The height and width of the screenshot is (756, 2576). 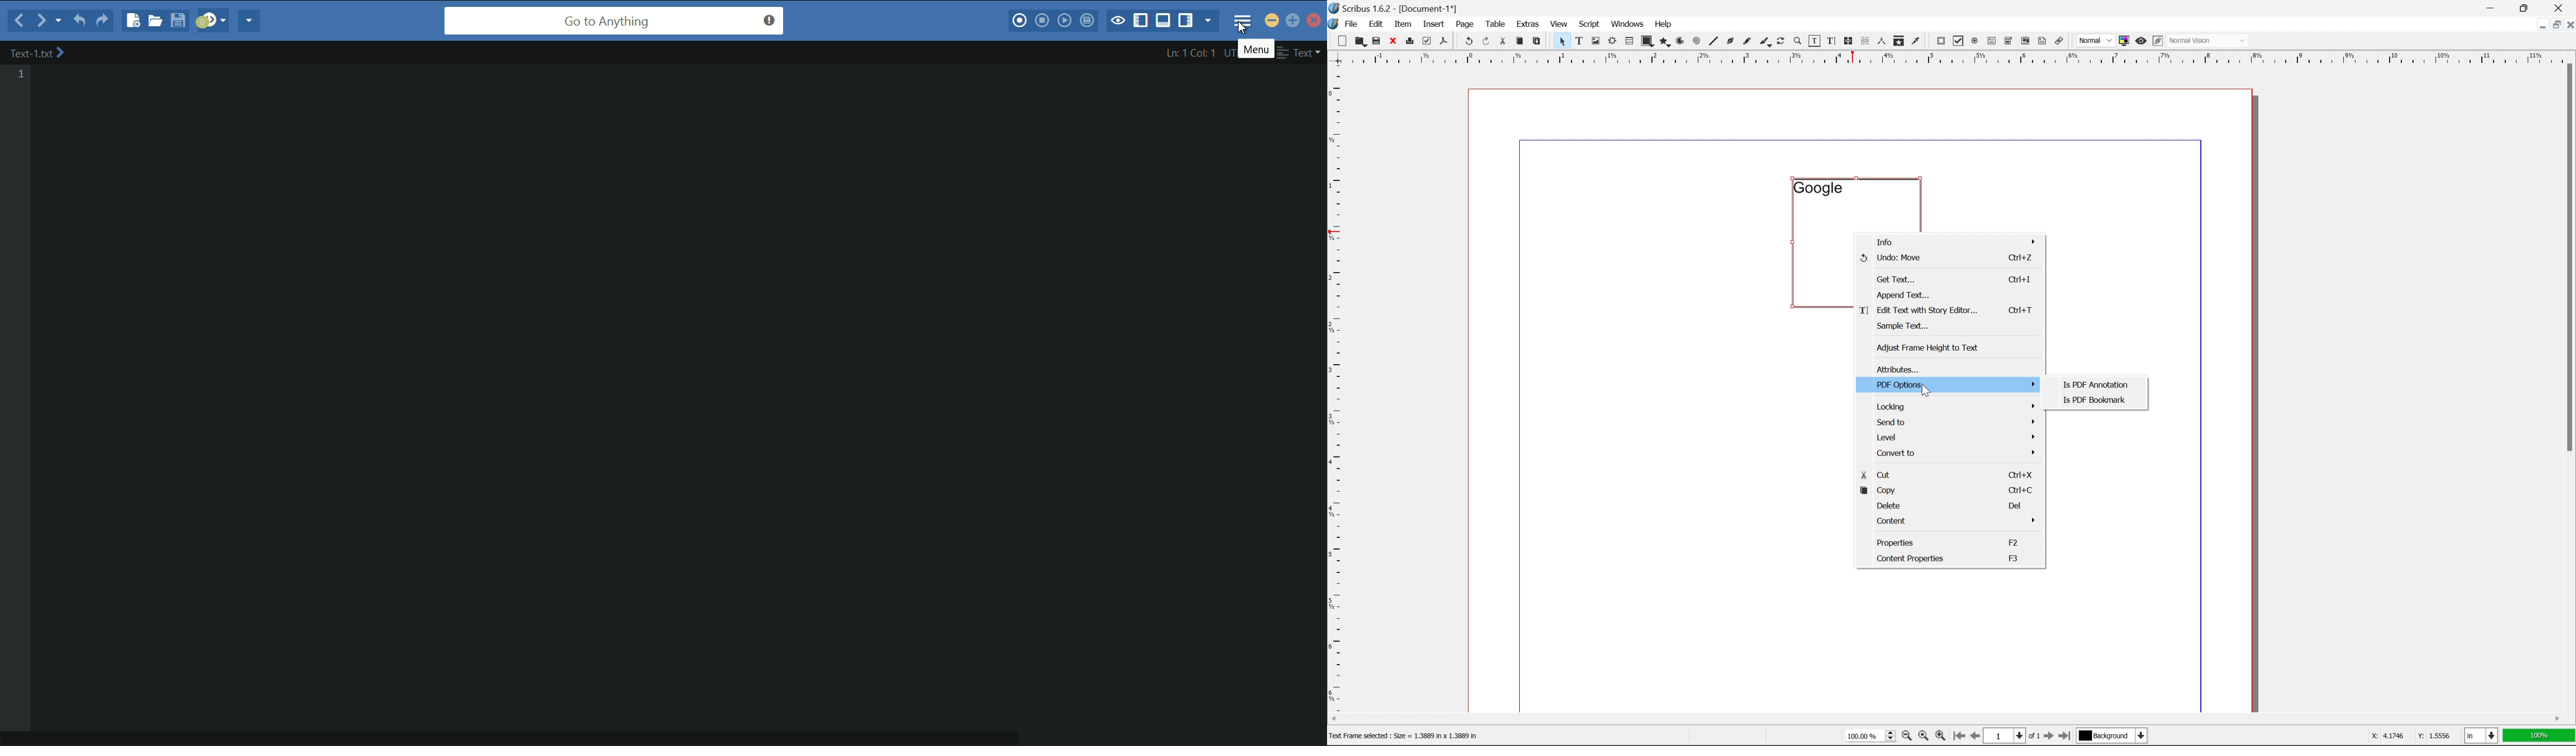 I want to click on edit in preview mode, so click(x=2157, y=41).